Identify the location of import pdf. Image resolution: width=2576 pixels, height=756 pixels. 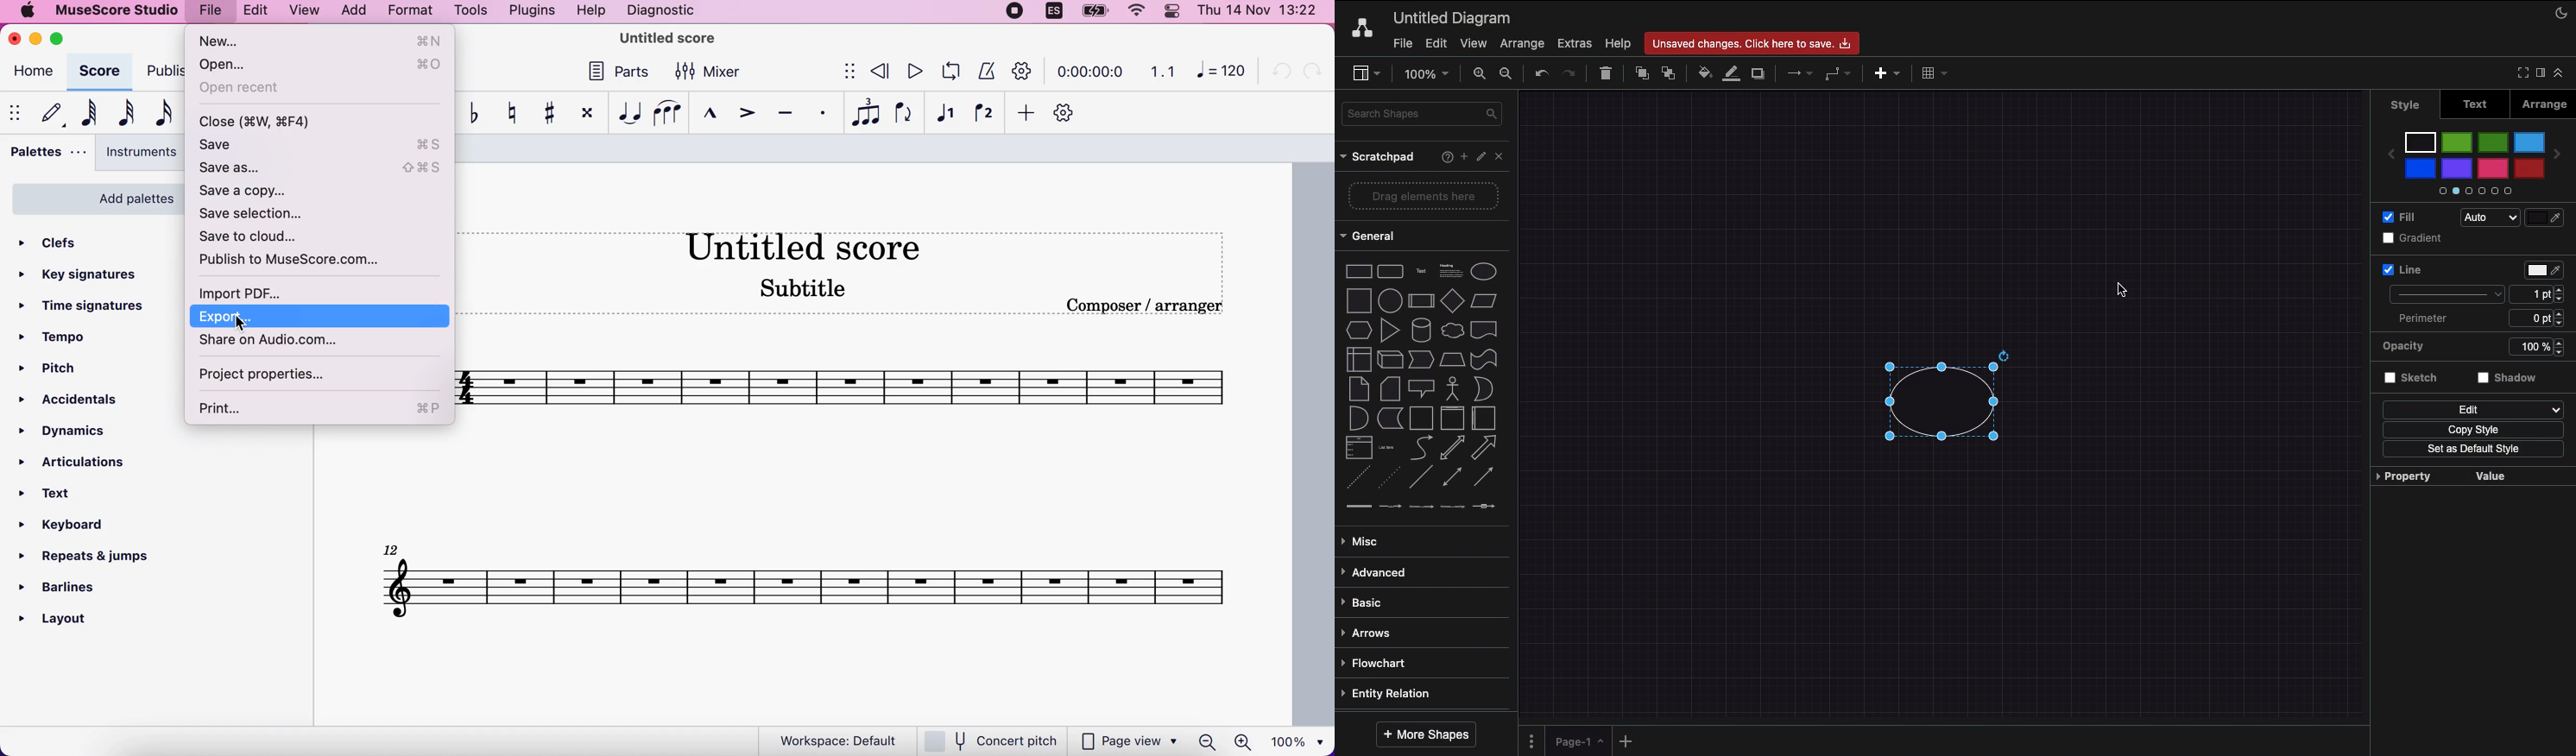
(267, 294).